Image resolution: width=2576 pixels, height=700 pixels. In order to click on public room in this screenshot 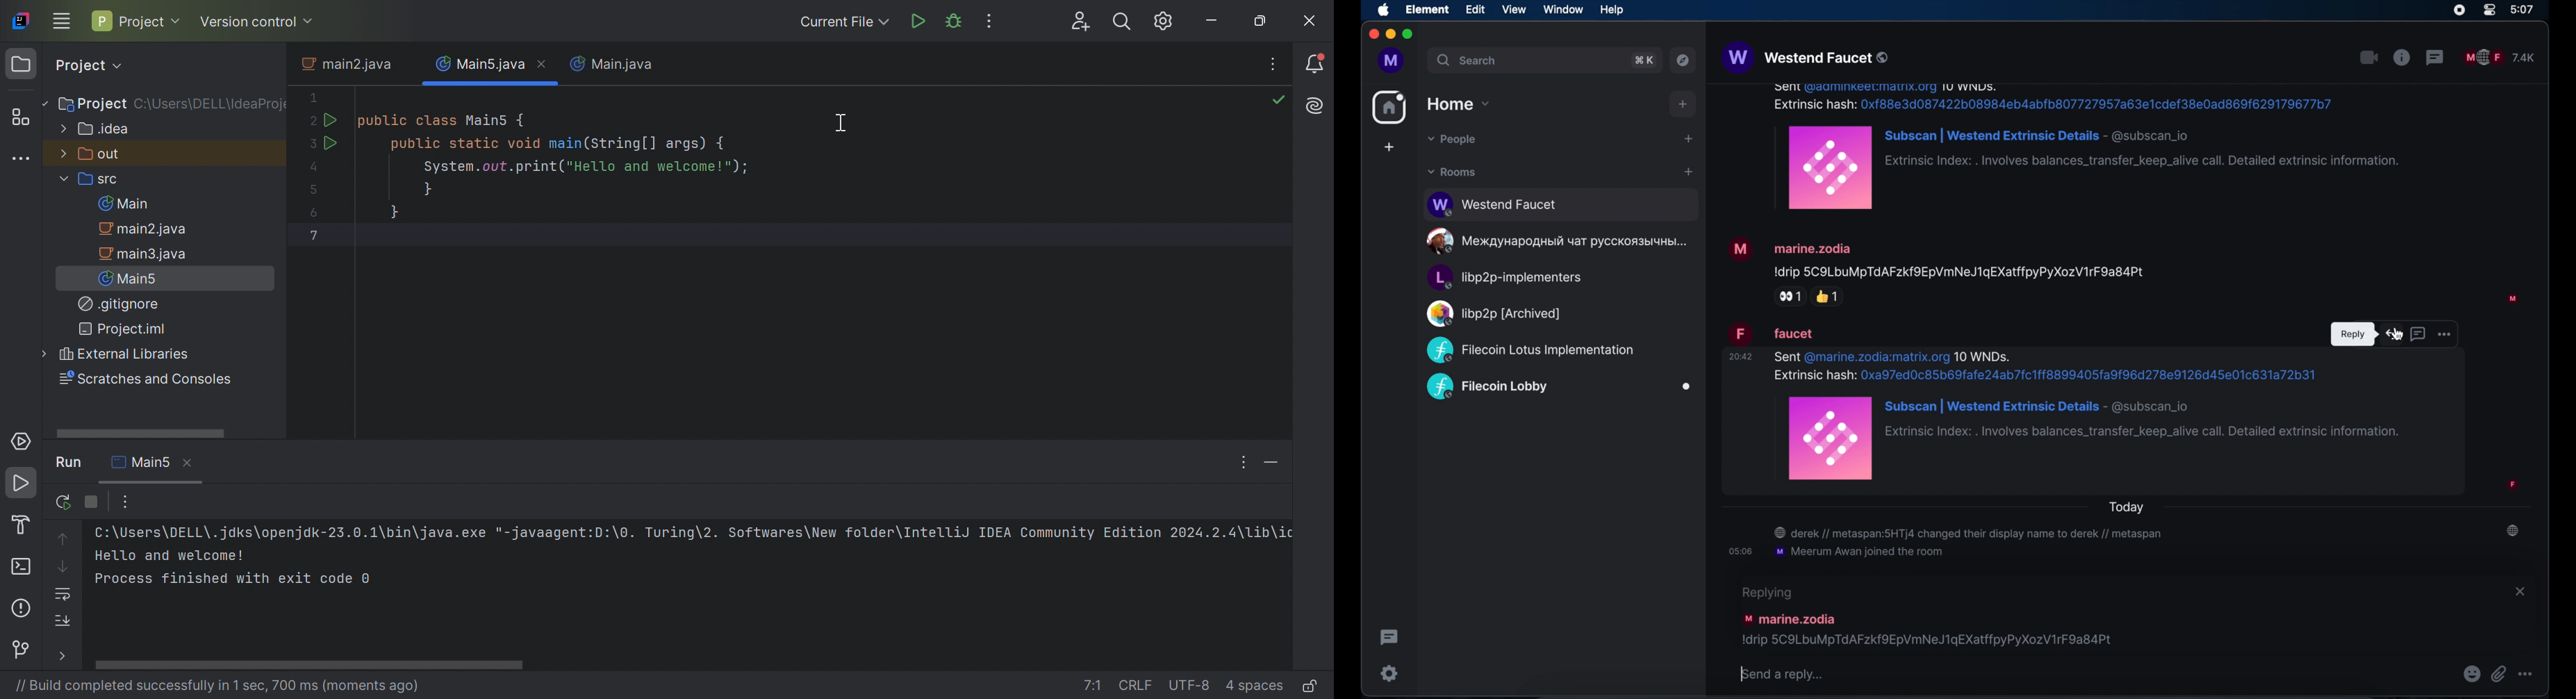, I will do `click(1492, 313)`.